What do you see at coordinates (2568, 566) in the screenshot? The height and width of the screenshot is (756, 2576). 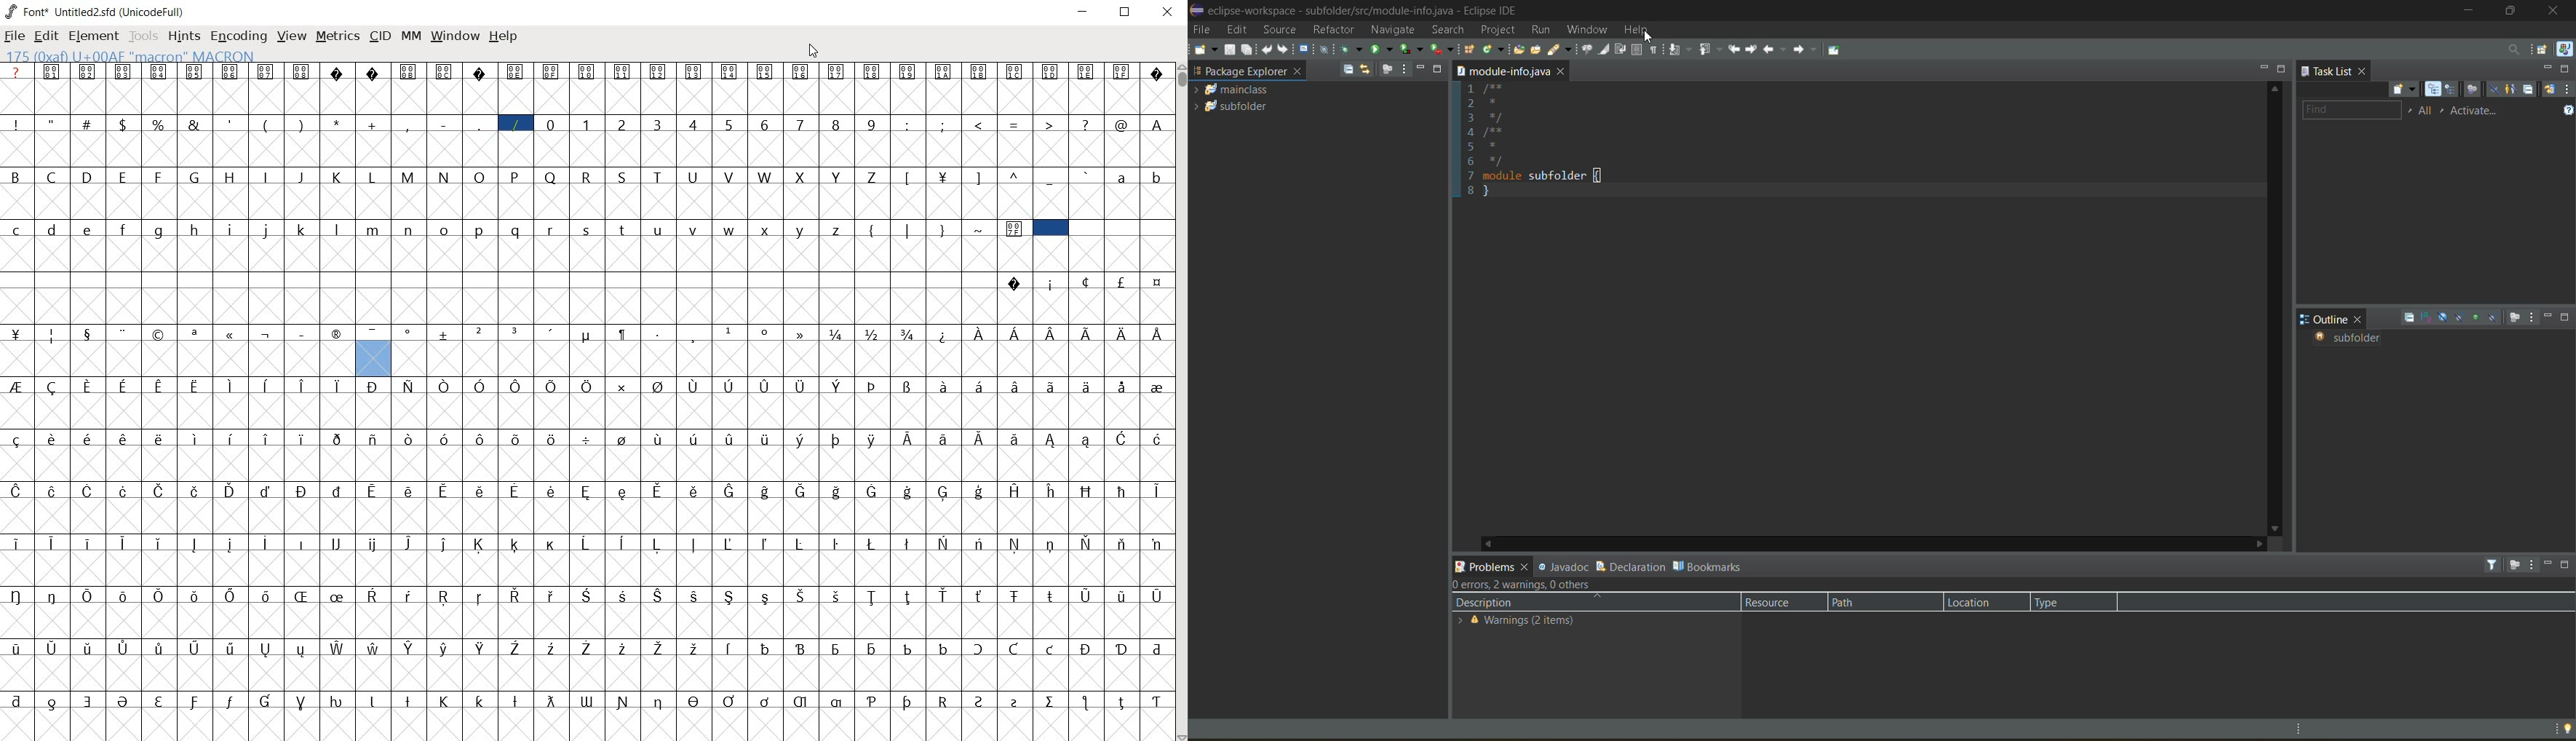 I see `maximize` at bounding box center [2568, 566].